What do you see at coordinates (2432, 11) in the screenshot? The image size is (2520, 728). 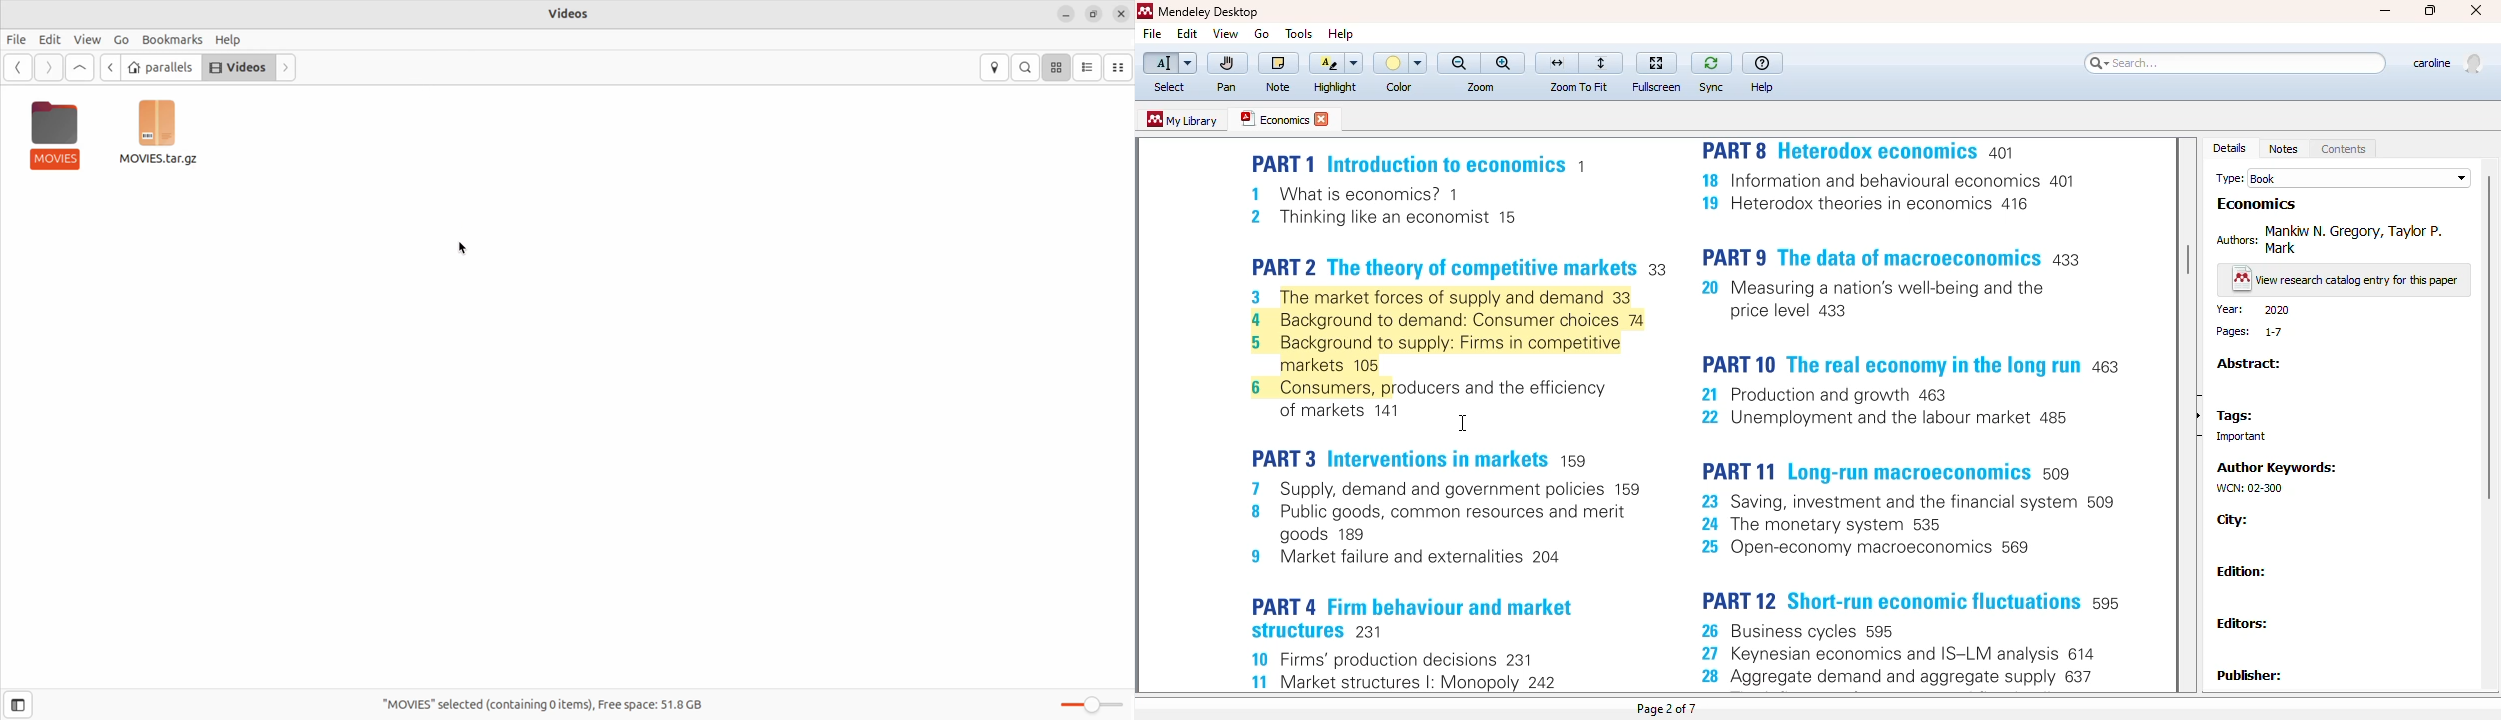 I see `maximize` at bounding box center [2432, 11].